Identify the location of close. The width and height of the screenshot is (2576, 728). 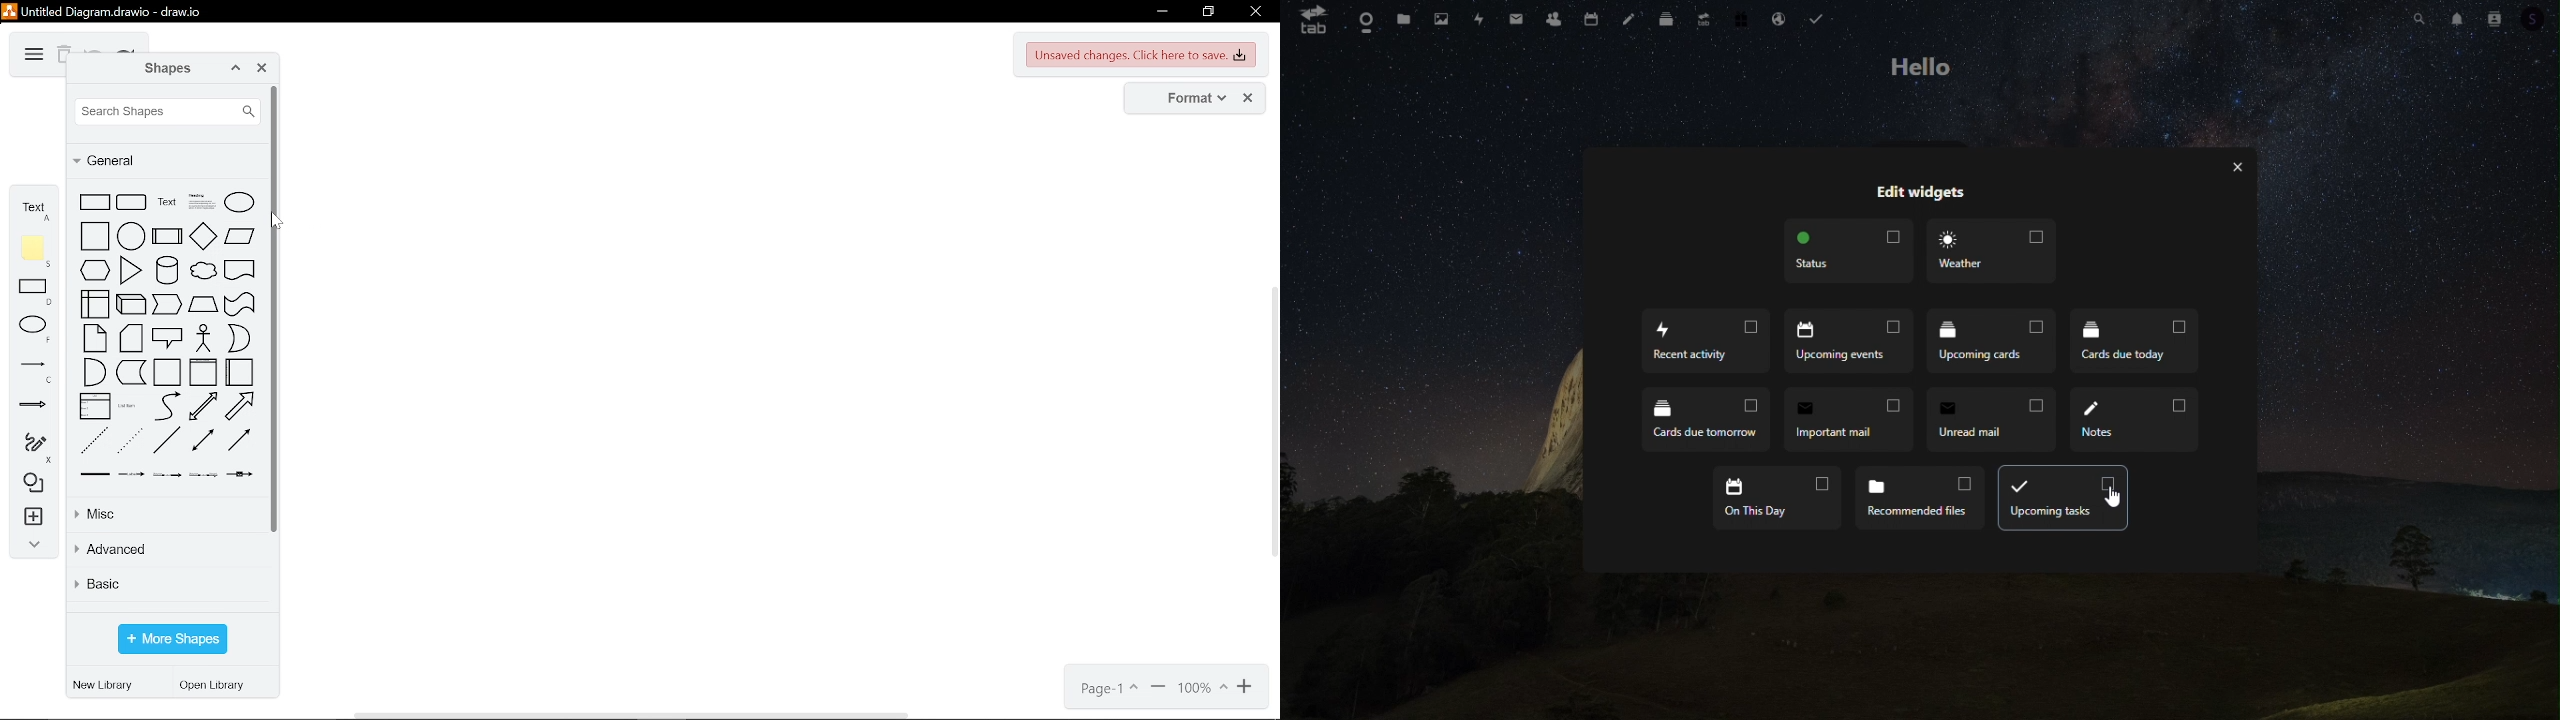
(2236, 164).